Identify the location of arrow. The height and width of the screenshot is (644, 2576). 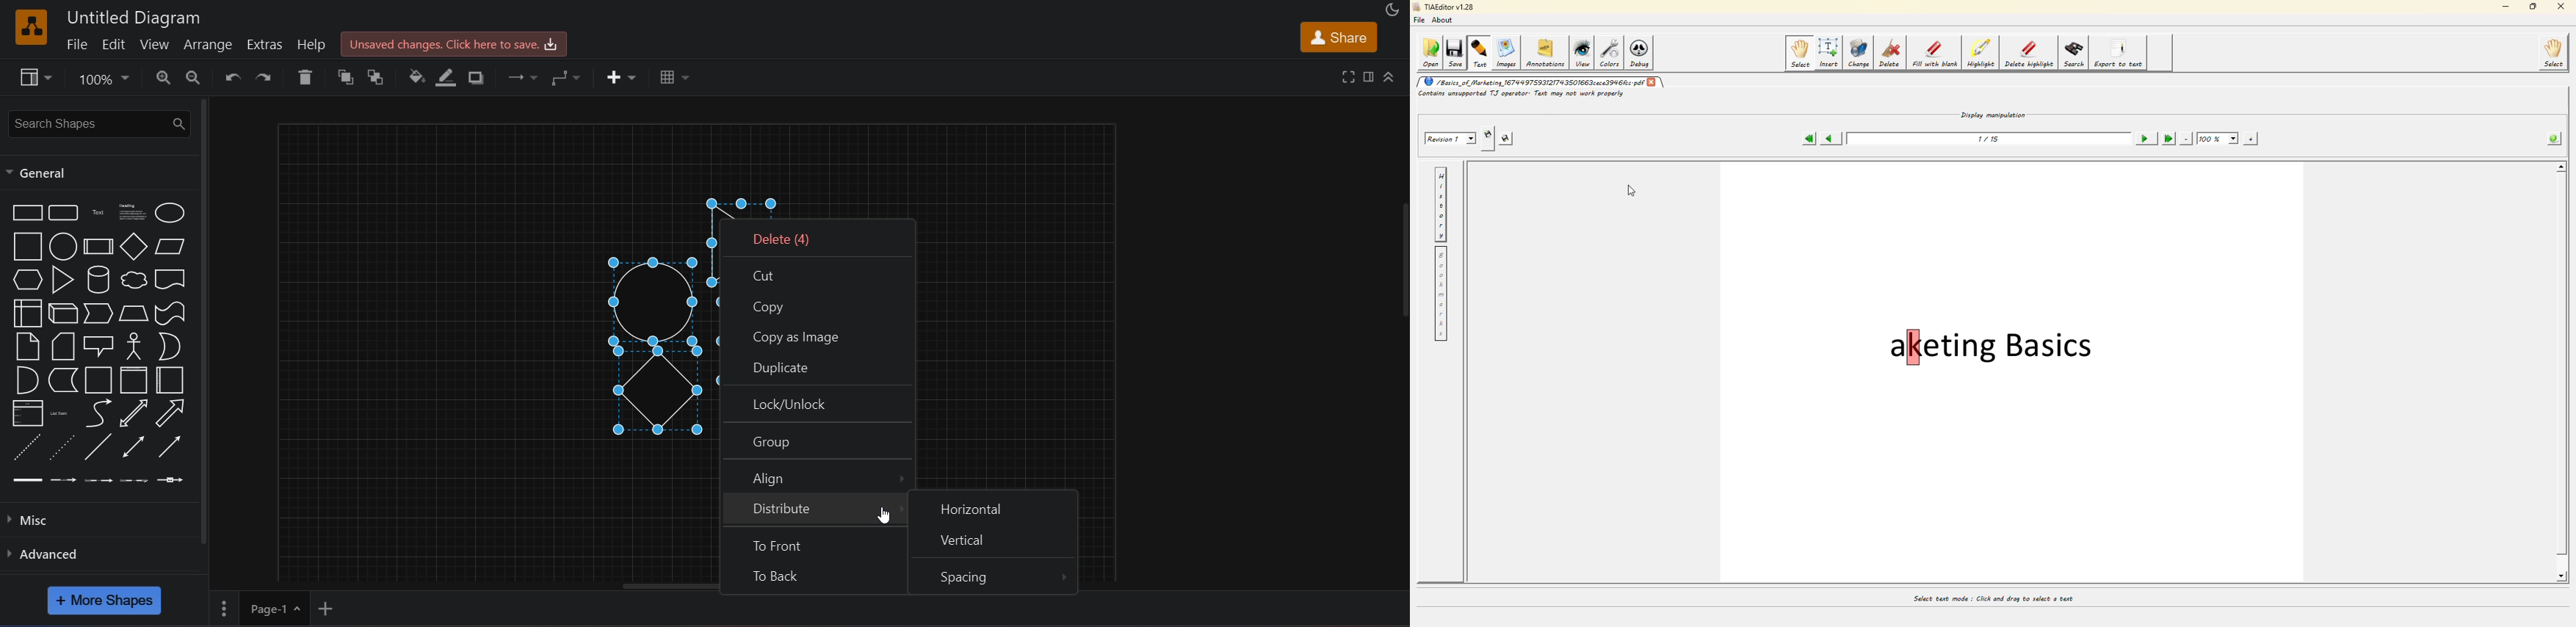
(170, 412).